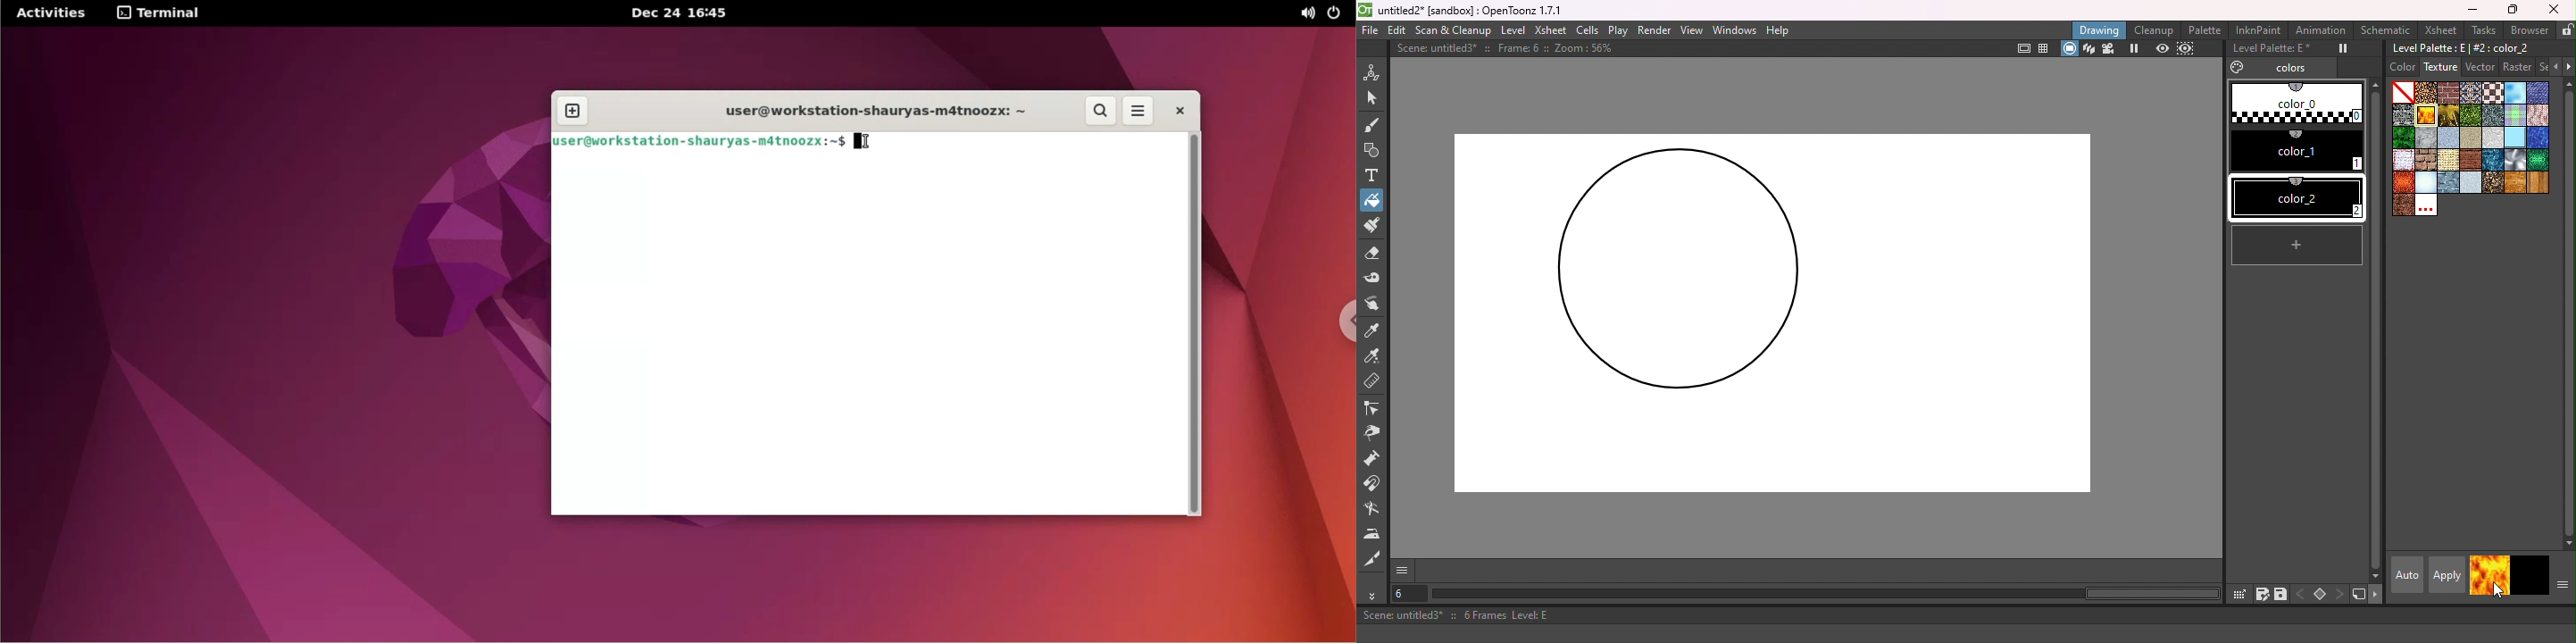 This screenshot has width=2576, height=644. I want to click on next key, so click(2340, 595).